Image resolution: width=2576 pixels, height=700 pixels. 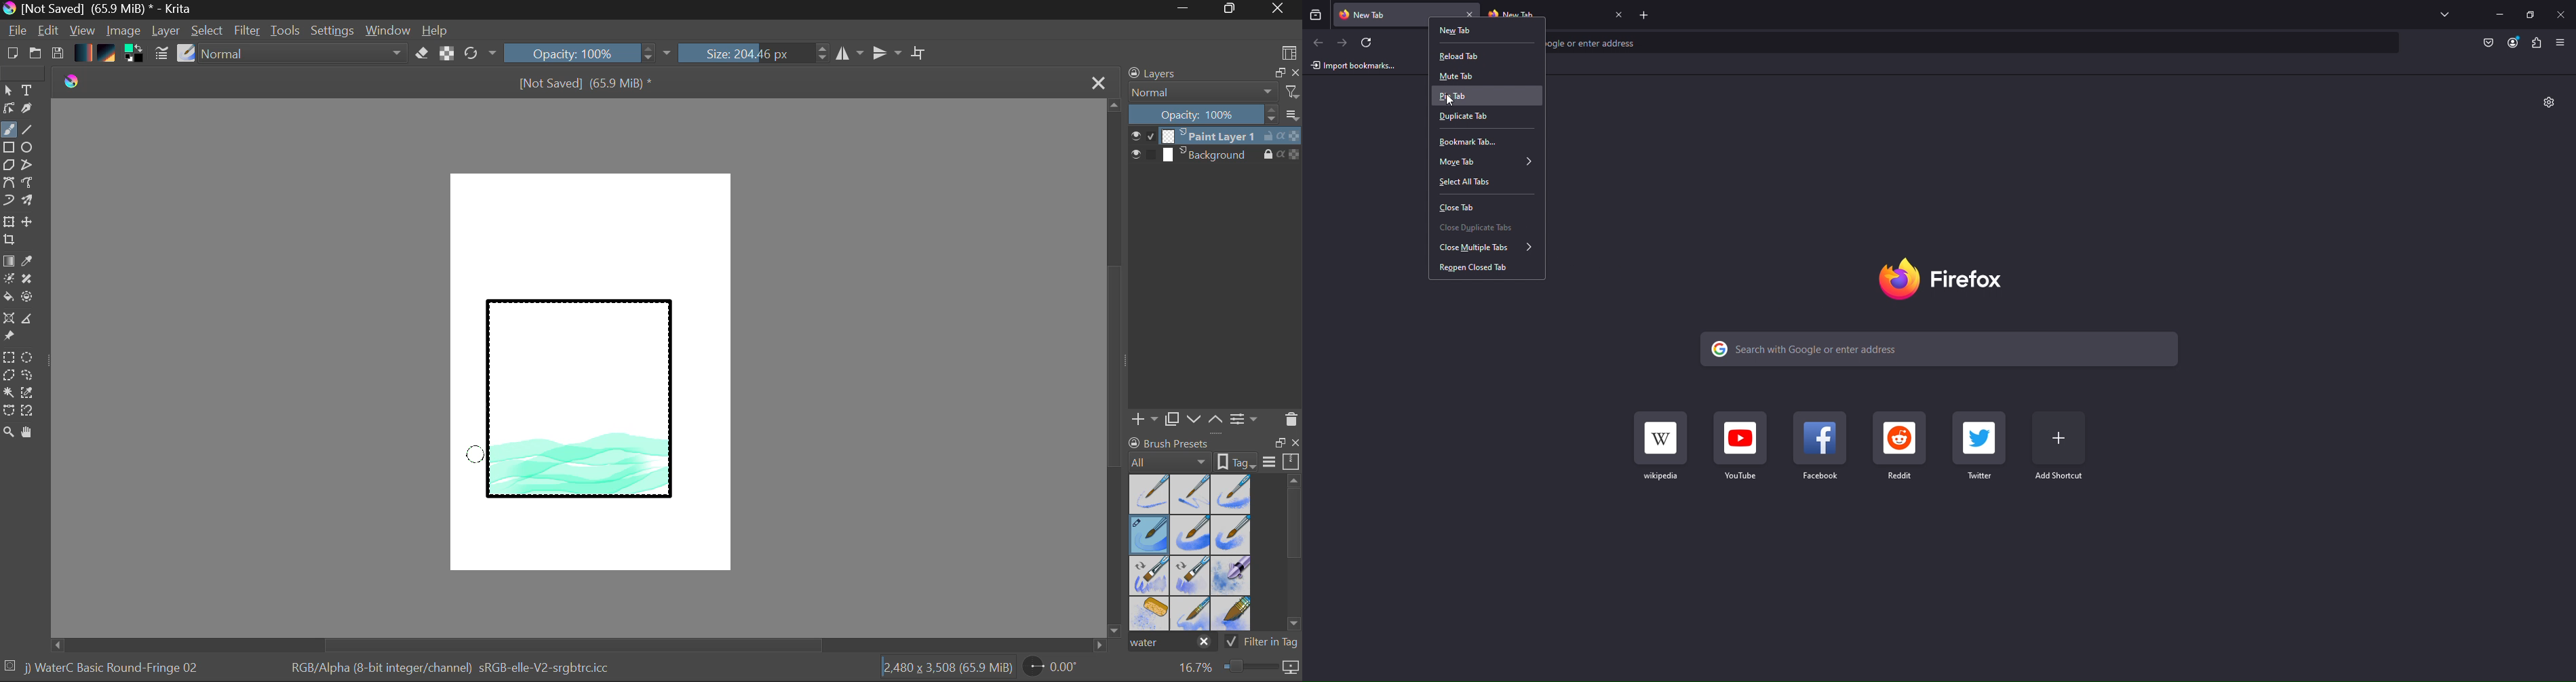 I want to click on Minimize, so click(x=2500, y=15).